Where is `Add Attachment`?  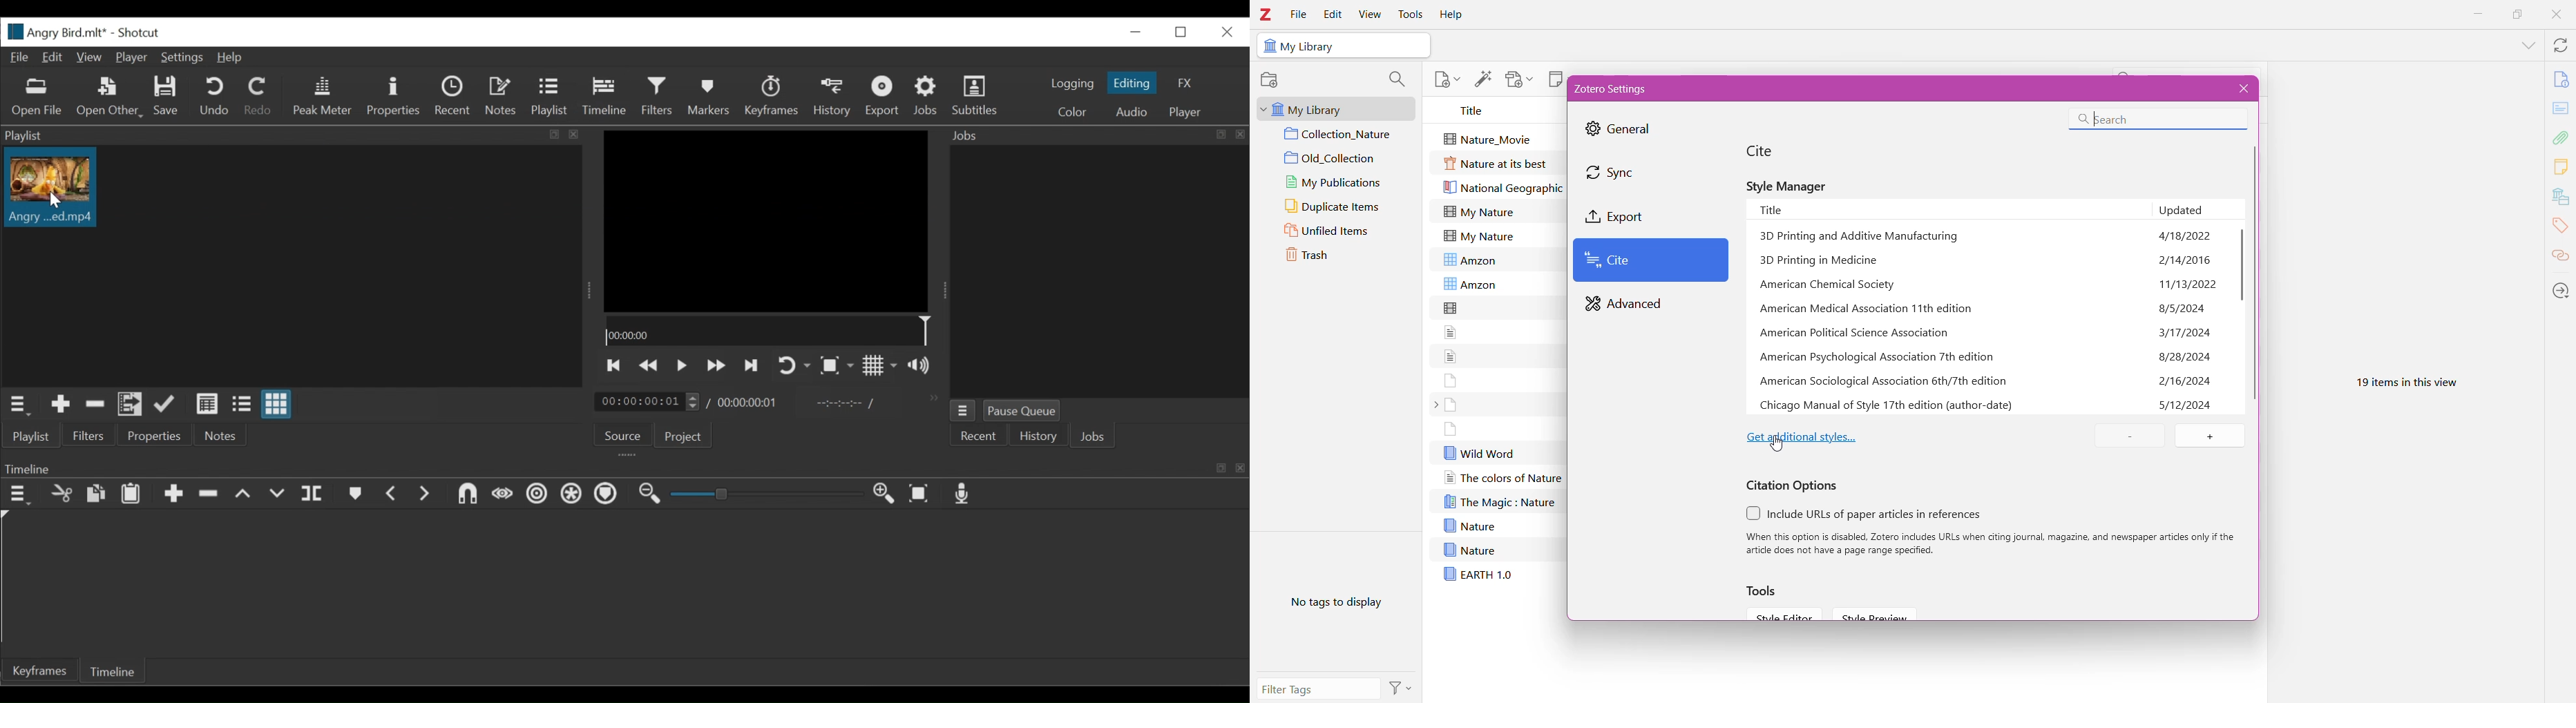 Add Attachment is located at coordinates (1518, 79).